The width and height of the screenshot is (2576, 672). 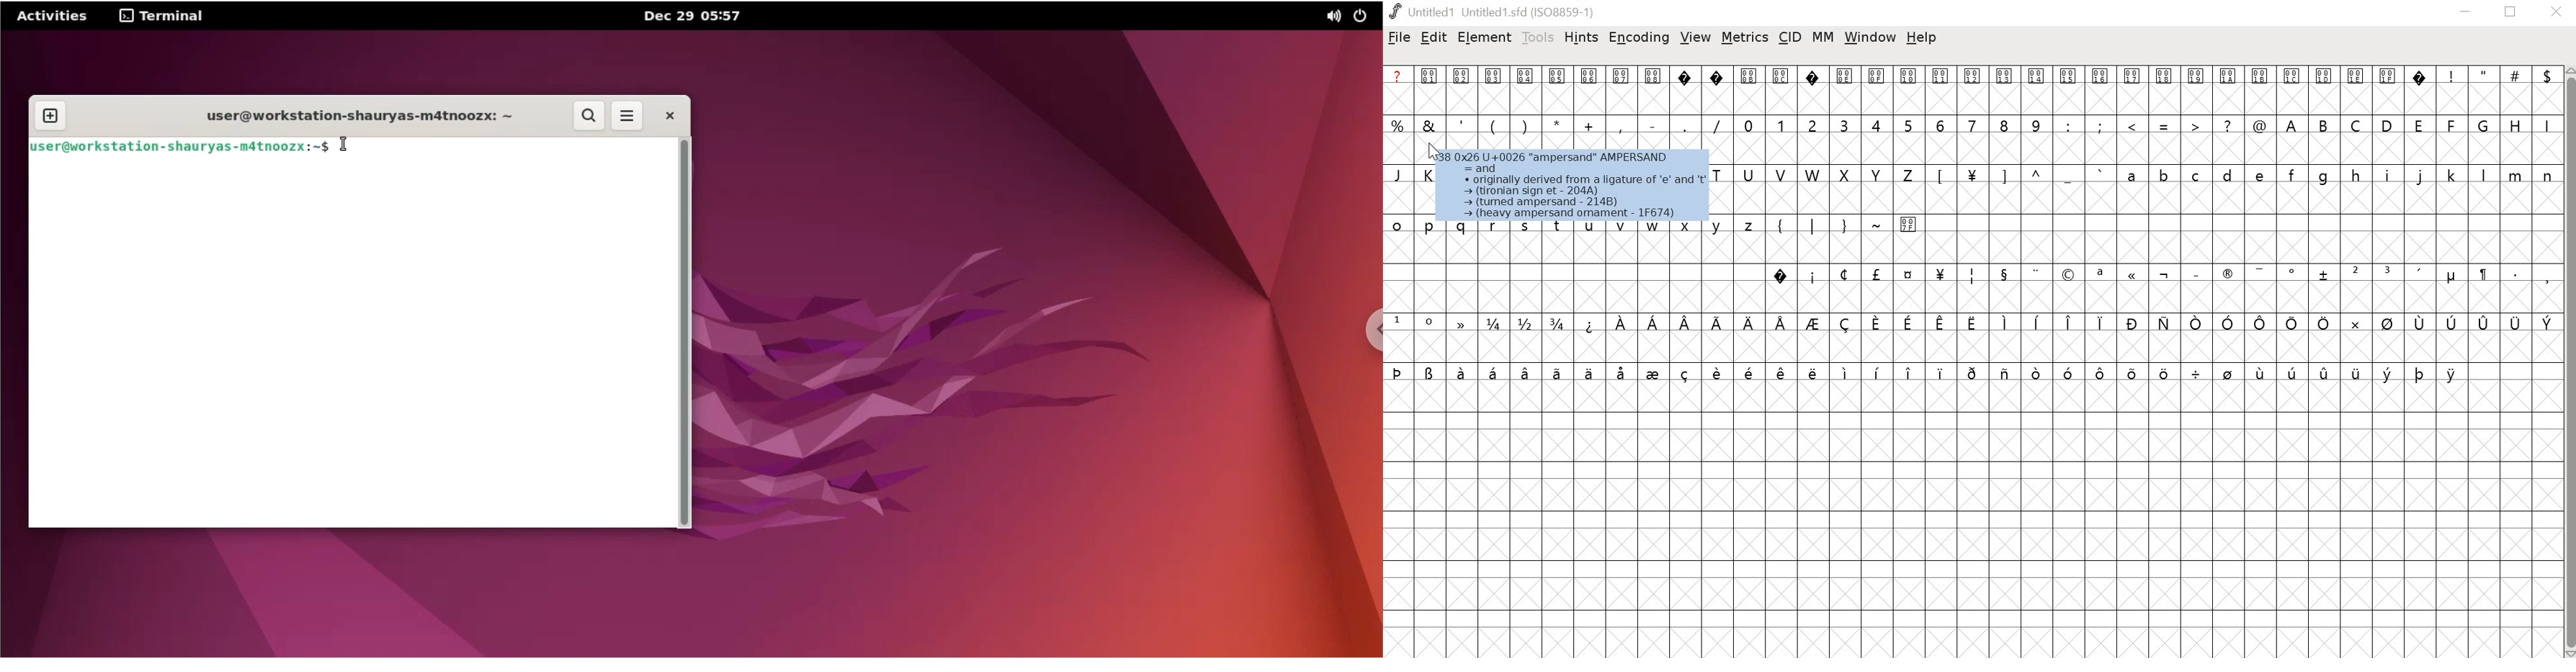 What do you see at coordinates (2515, 124) in the screenshot?
I see `H` at bounding box center [2515, 124].